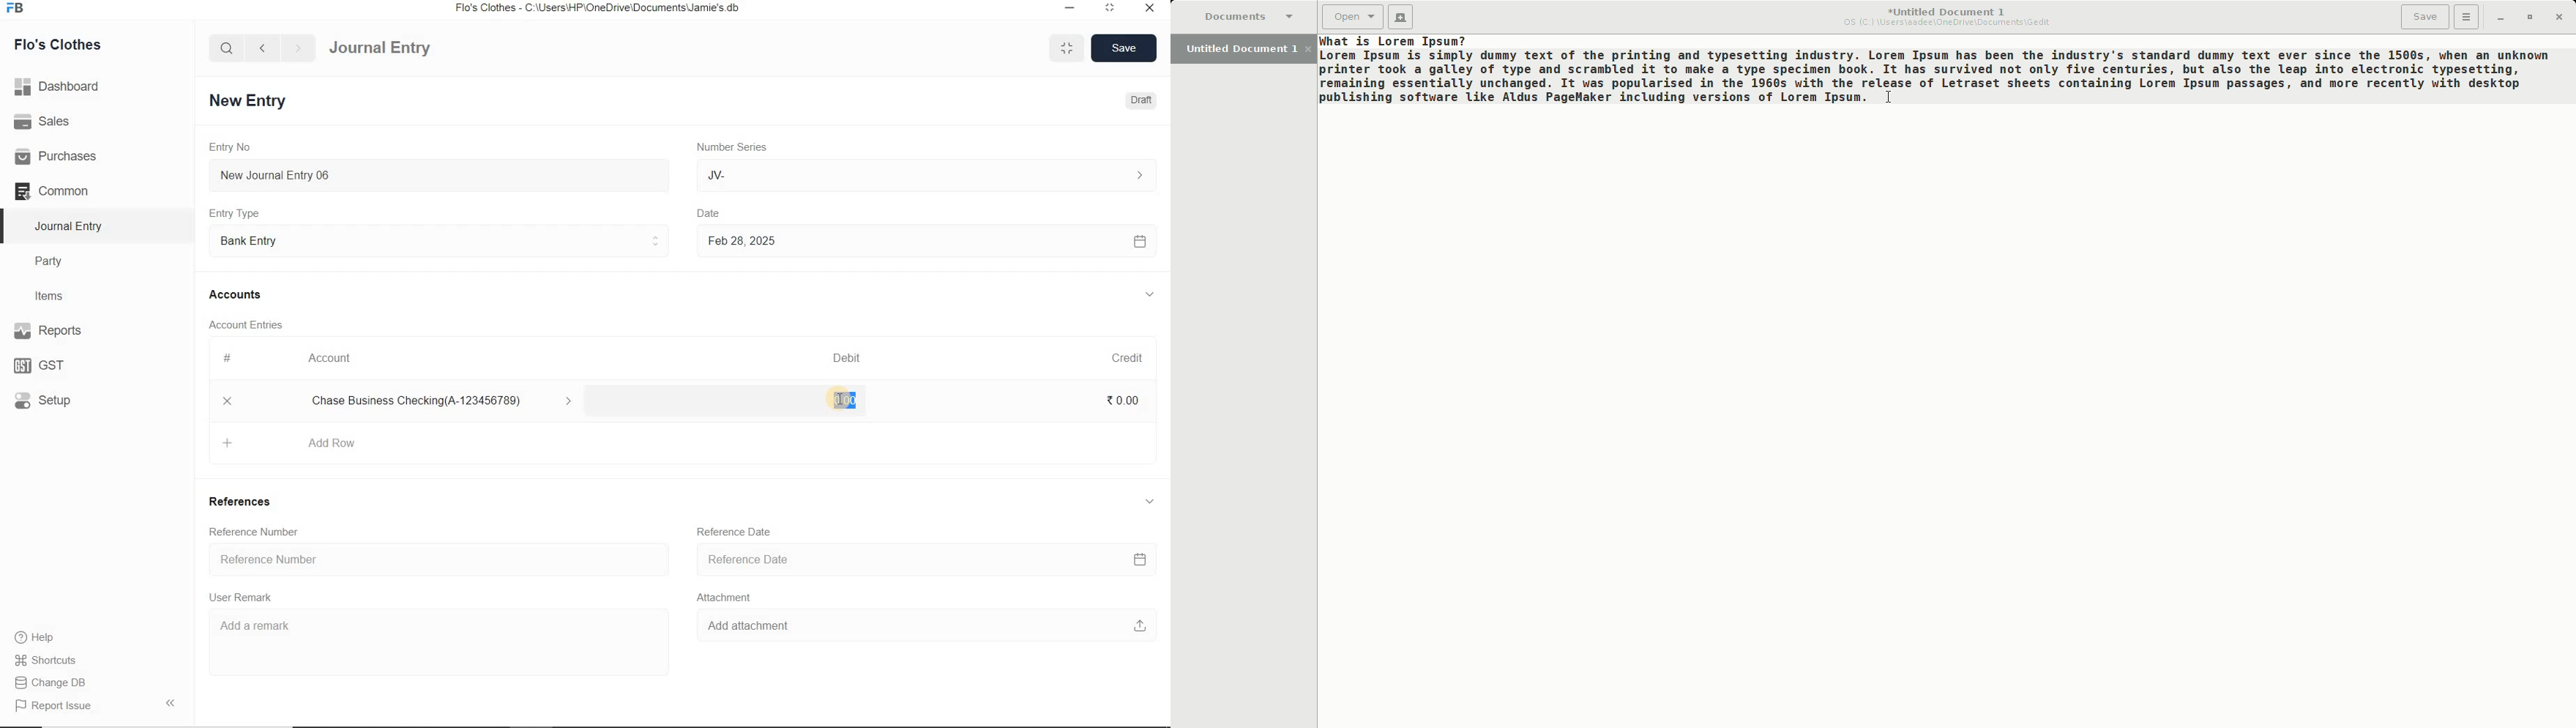 This screenshot has width=2576, height=728. Describe the element at coordinates (299, 48) in the screenshot. I see `forward` at that location.